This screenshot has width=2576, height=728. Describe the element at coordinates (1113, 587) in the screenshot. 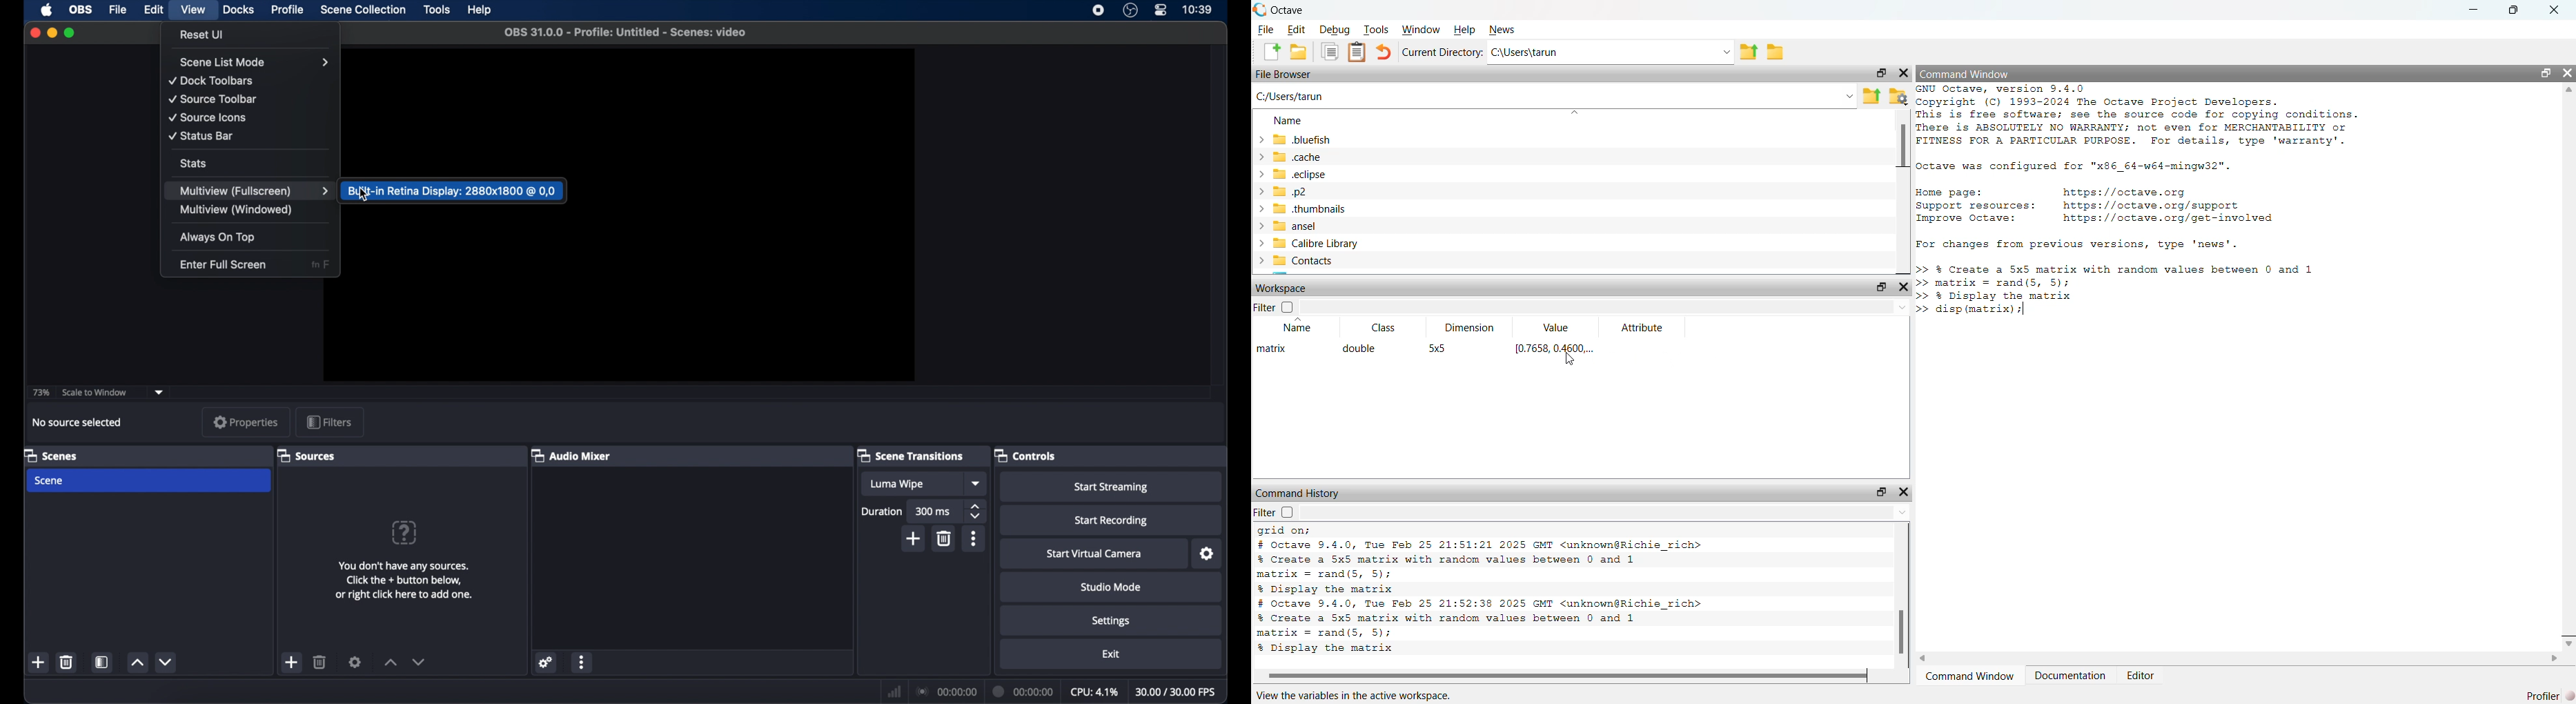

I see `studio mode` at that location.